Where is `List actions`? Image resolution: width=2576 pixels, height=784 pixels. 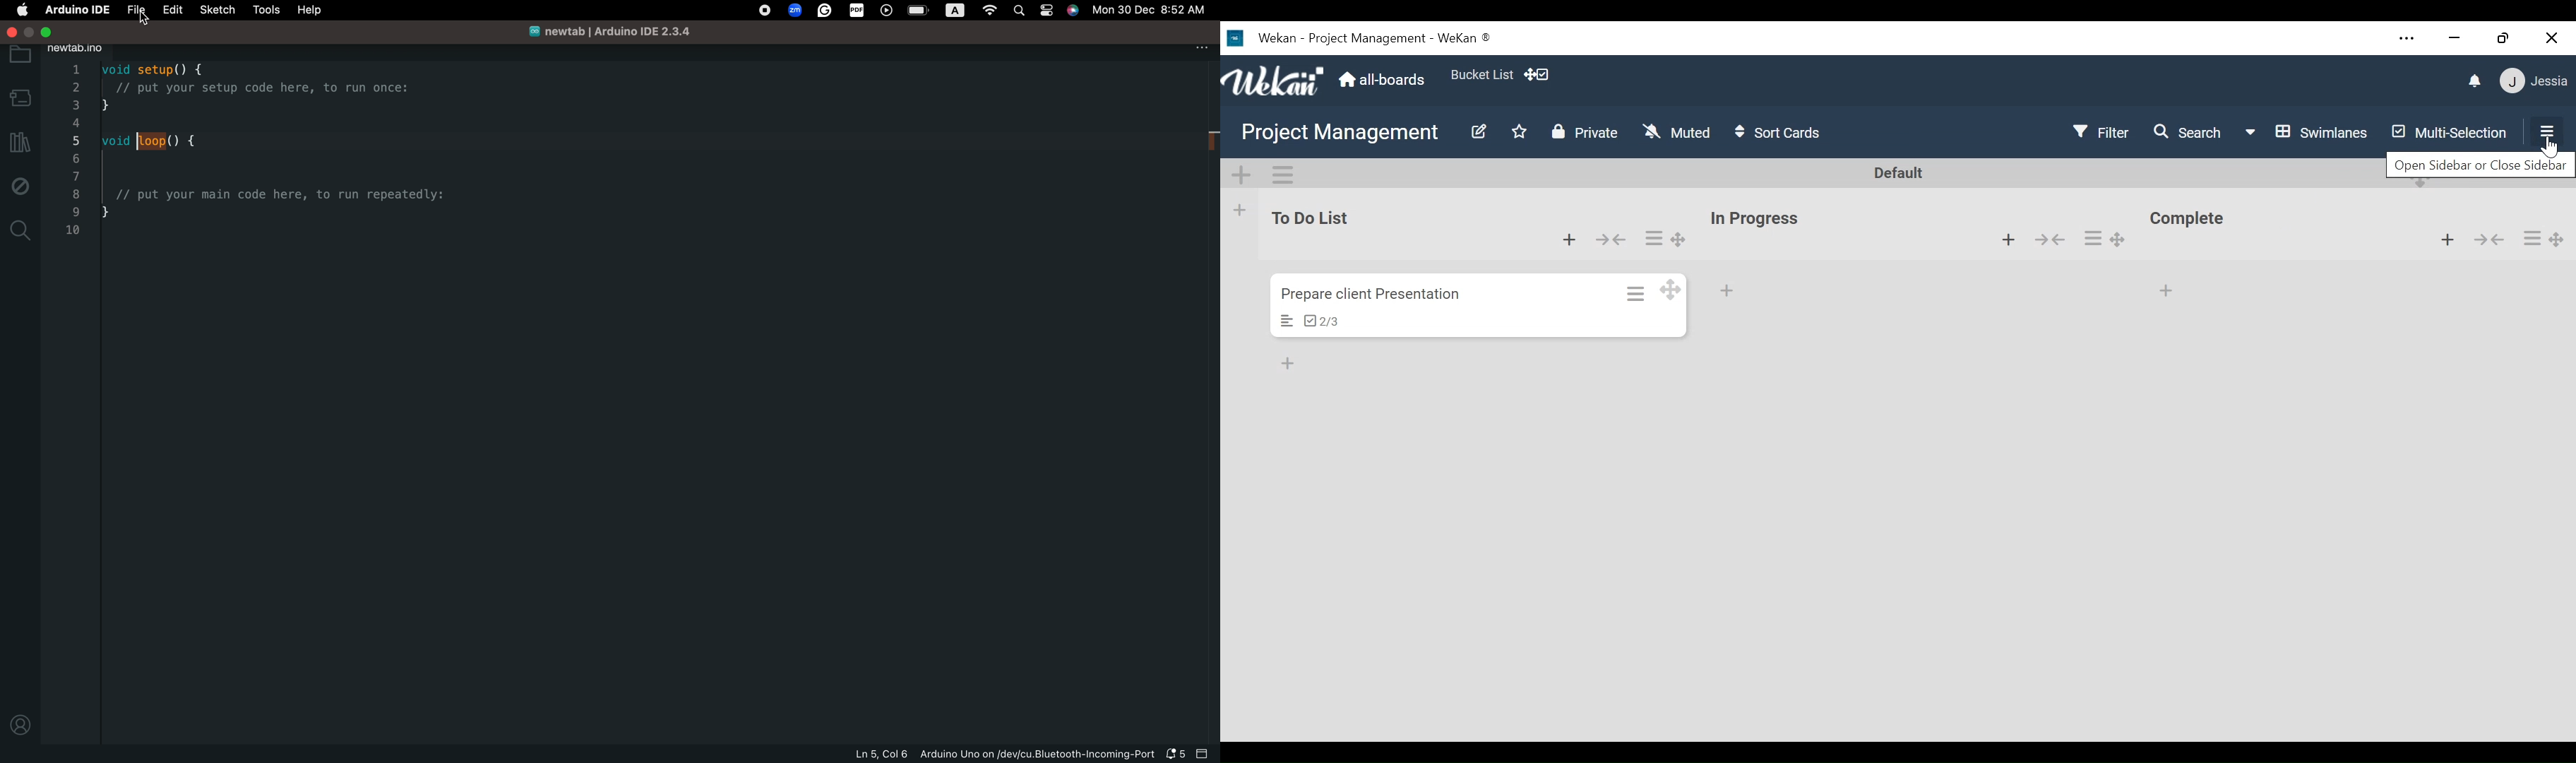
List actions is located at coordinates (1654, 237).